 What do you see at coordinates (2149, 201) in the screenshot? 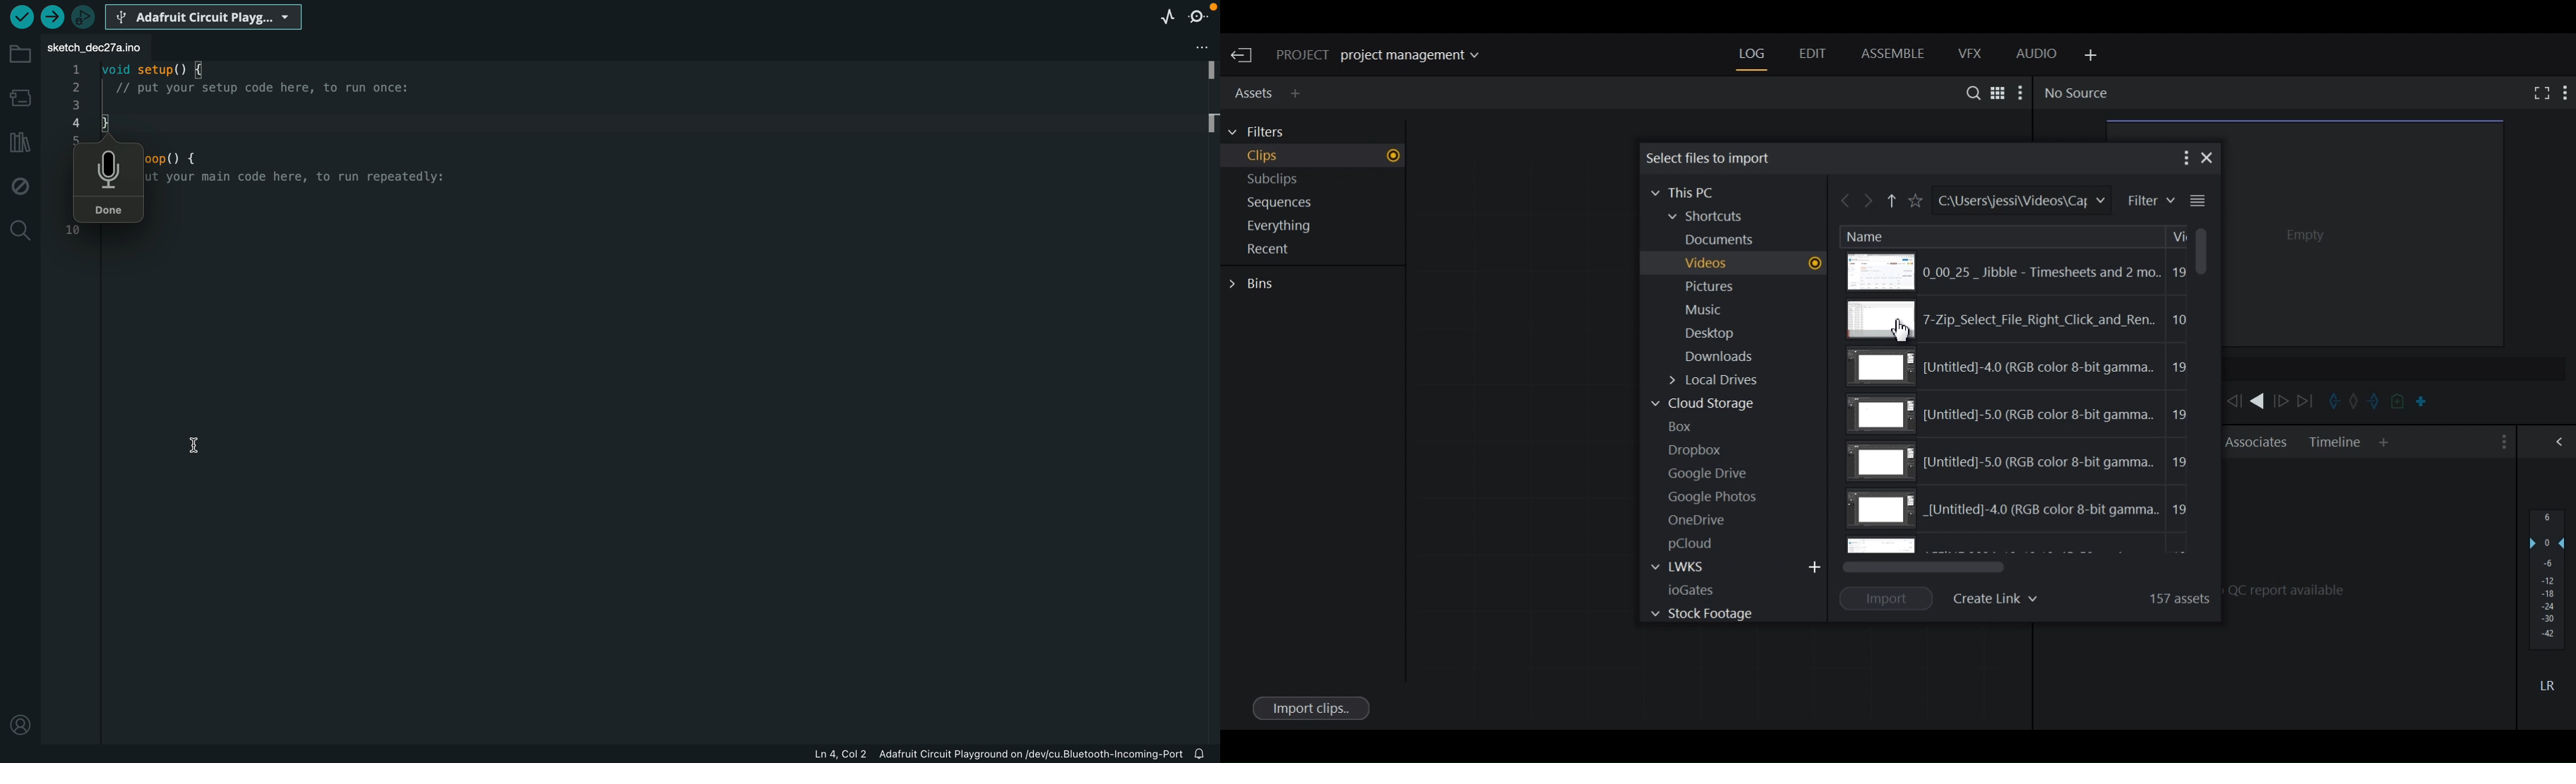
I see `Filter` at bounding box center [2149, 201].